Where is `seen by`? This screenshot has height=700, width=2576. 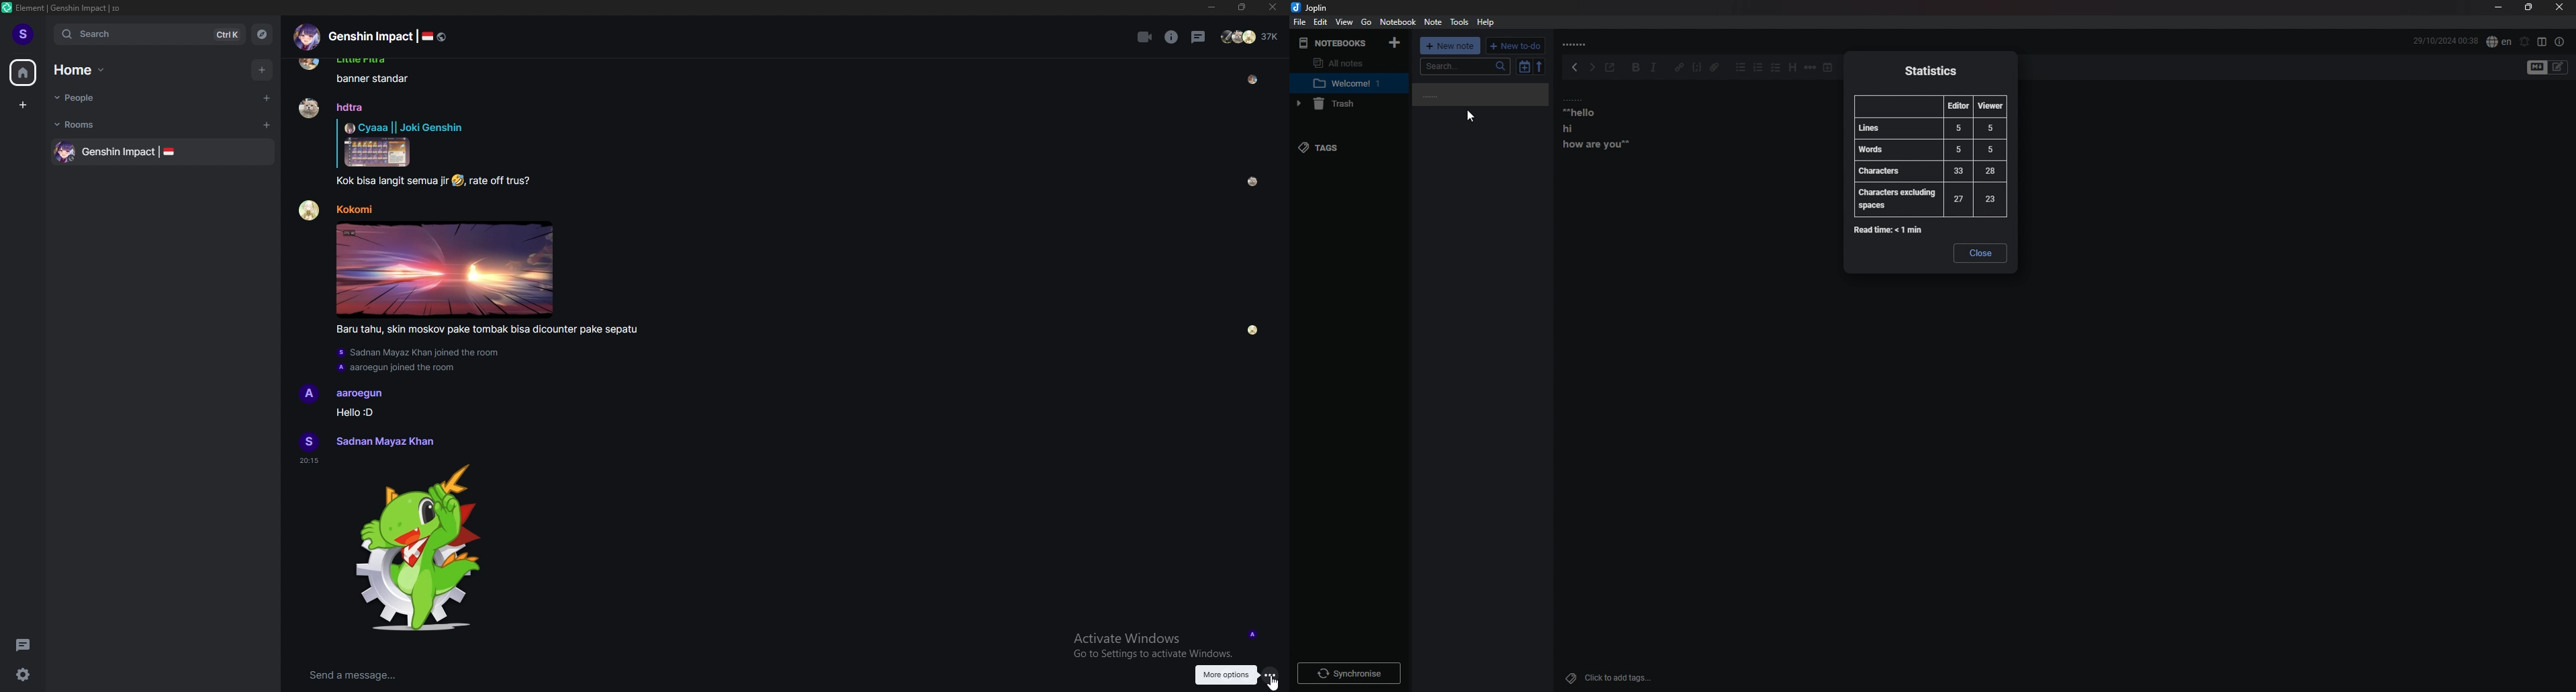 seen by is located at coordinates (1253, 80).